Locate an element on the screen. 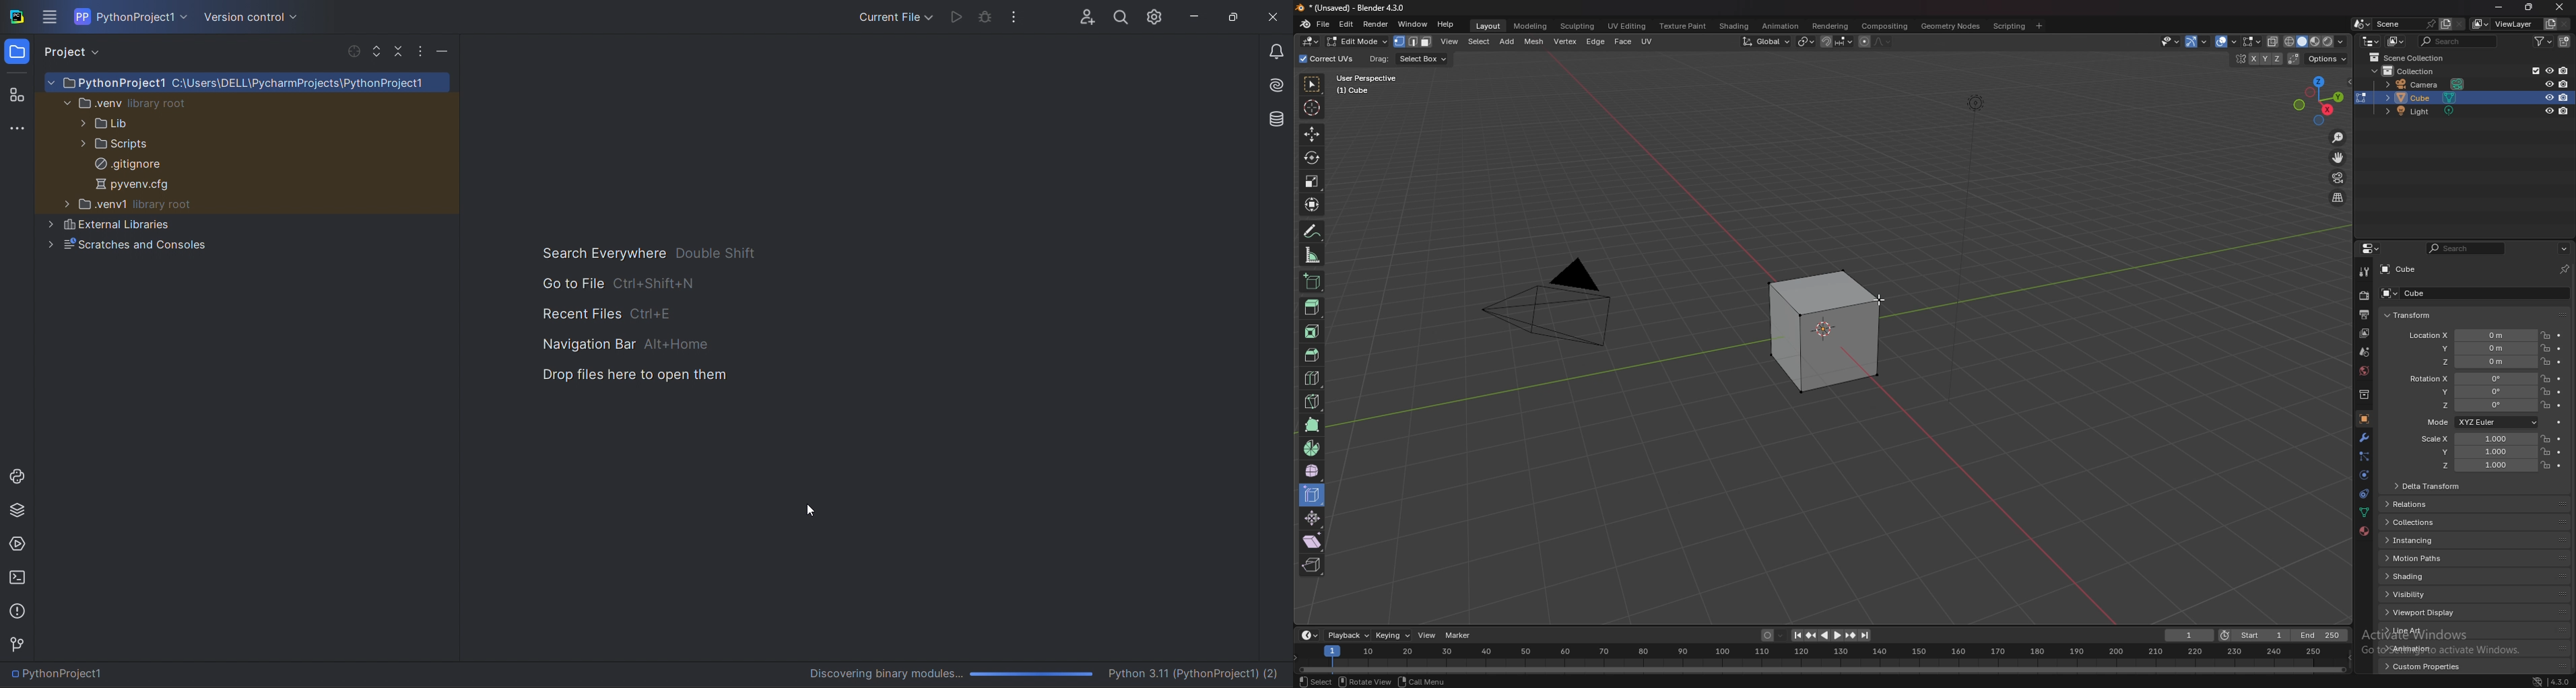 The image size is (2576, 700). select mode is located at coordinates (1413, 42).